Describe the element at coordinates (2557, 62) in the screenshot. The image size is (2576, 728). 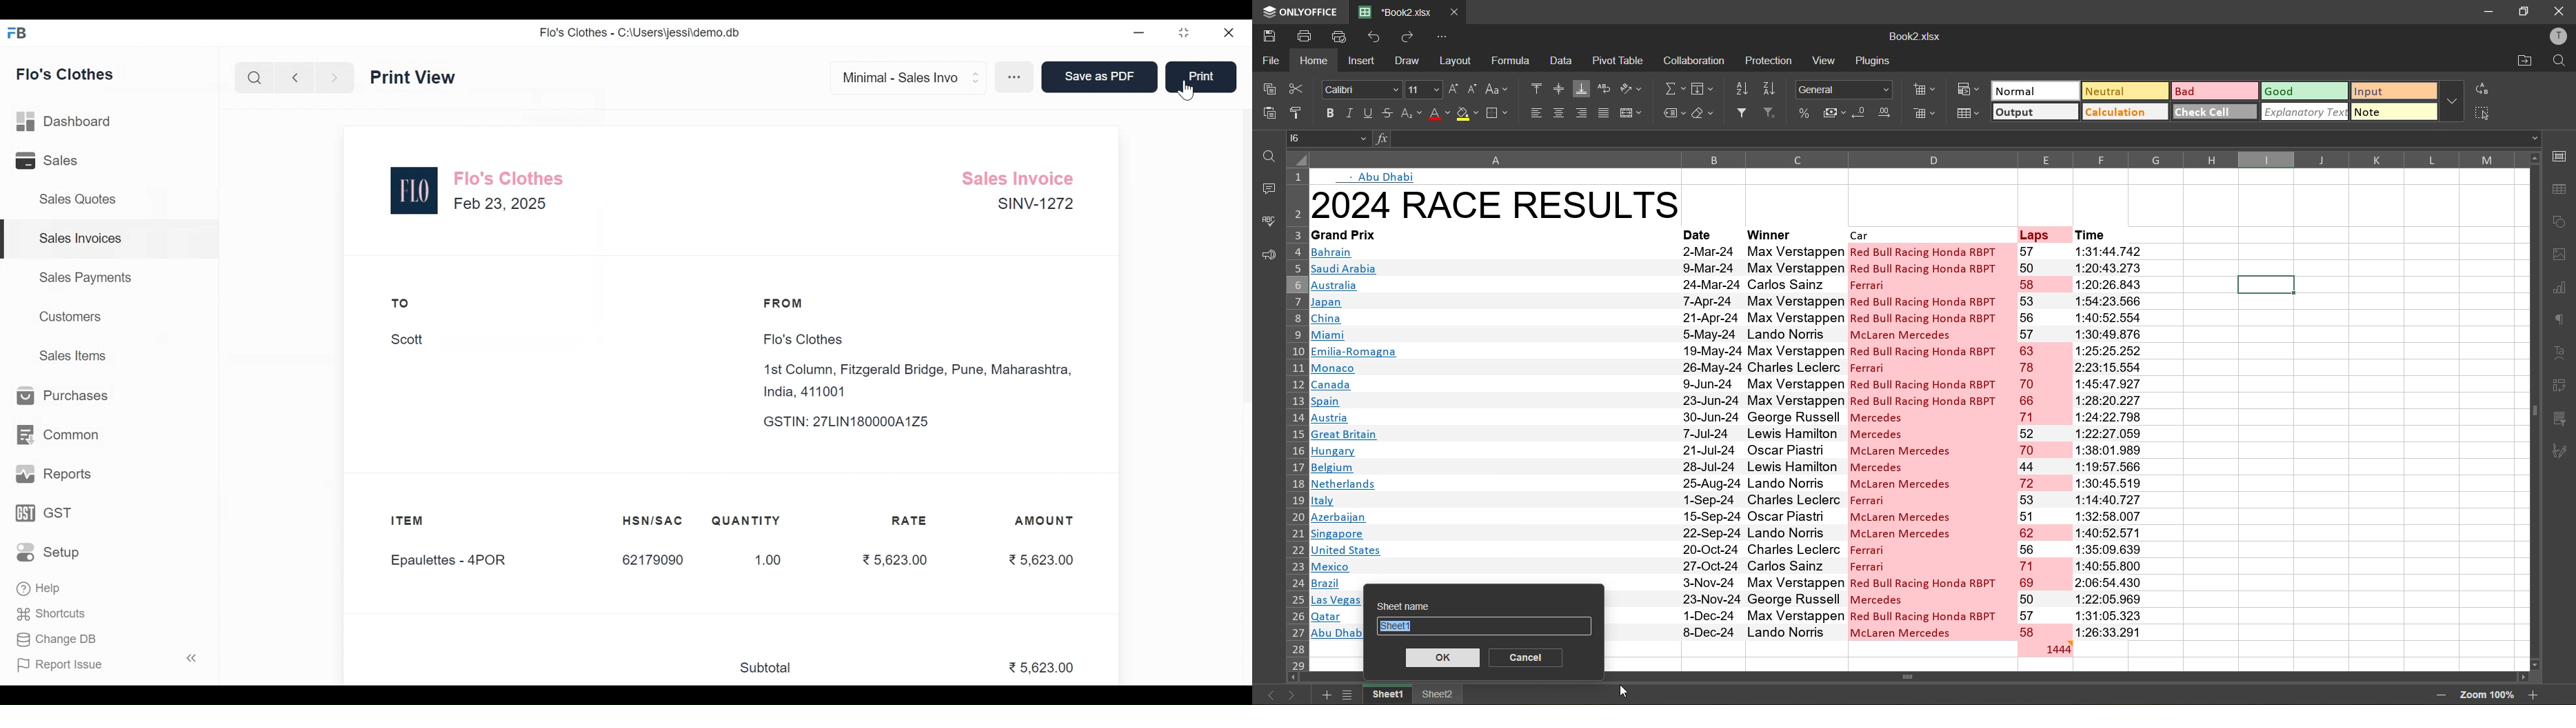
I see `find` at that location.